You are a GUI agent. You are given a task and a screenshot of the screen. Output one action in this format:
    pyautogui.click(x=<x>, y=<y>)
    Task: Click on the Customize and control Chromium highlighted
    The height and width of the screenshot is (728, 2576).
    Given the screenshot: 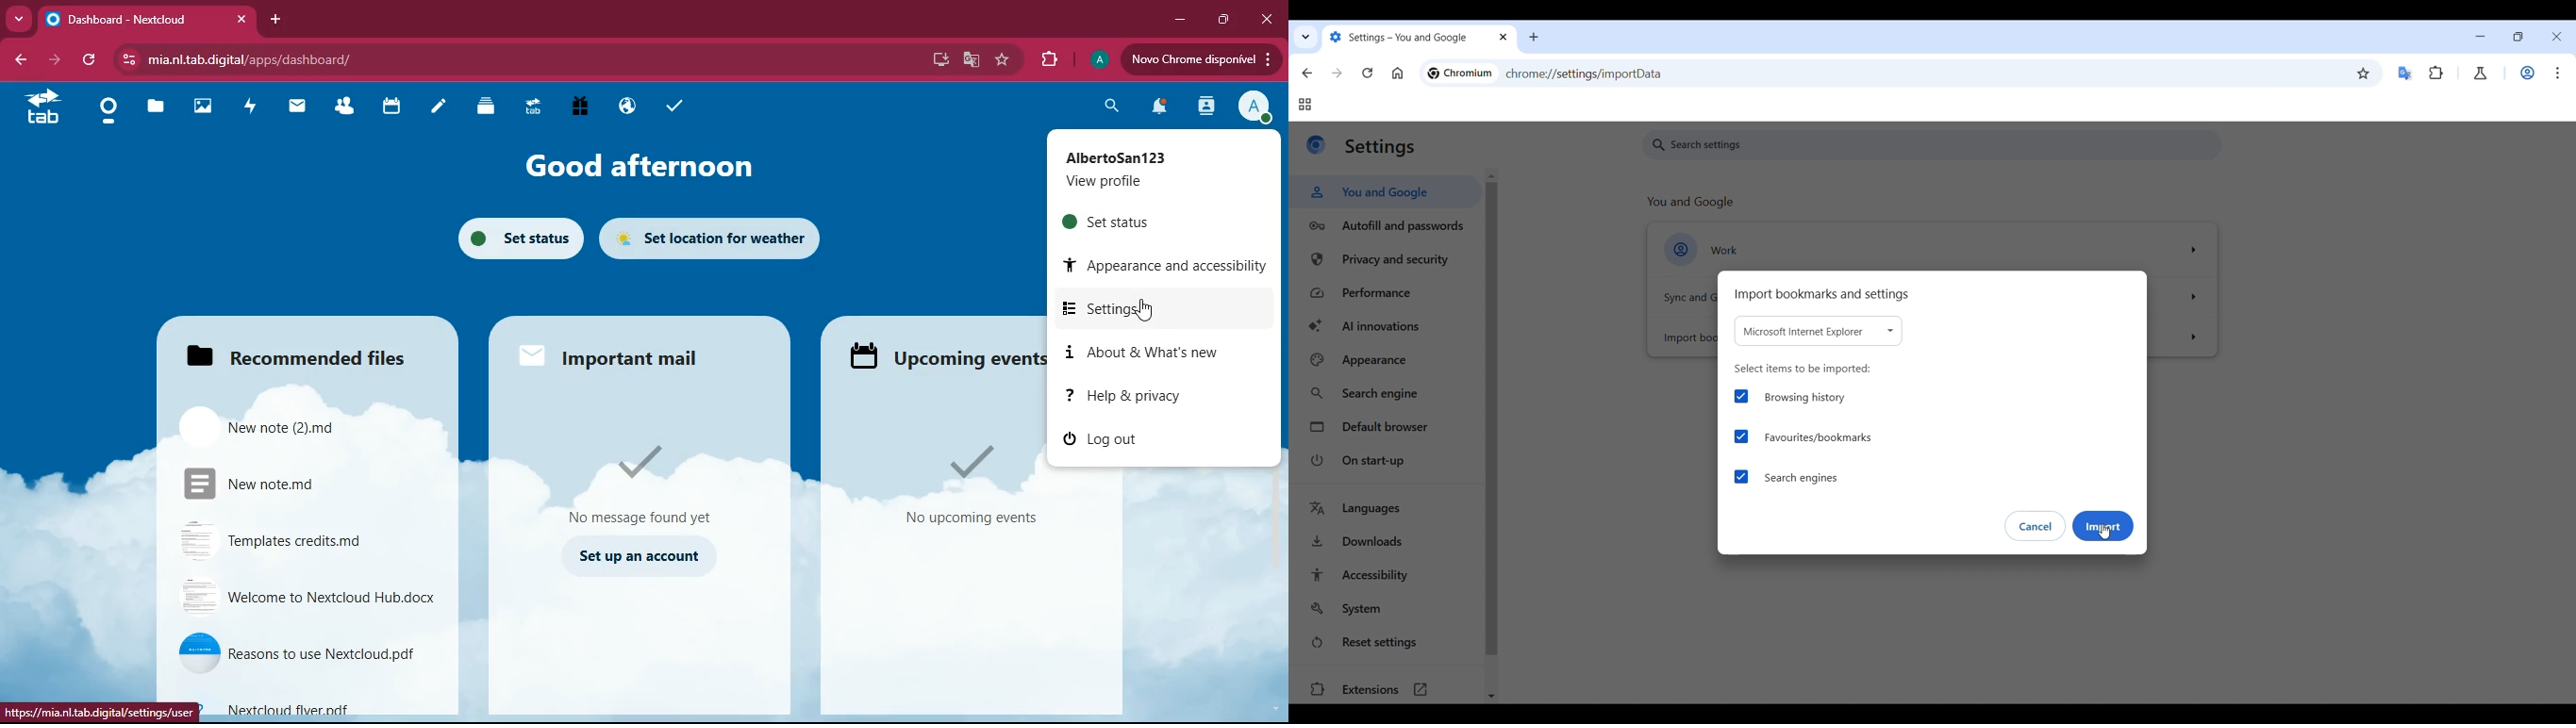 What is the action you would take?
    pyautogui.click(x=2558, y=73)
    